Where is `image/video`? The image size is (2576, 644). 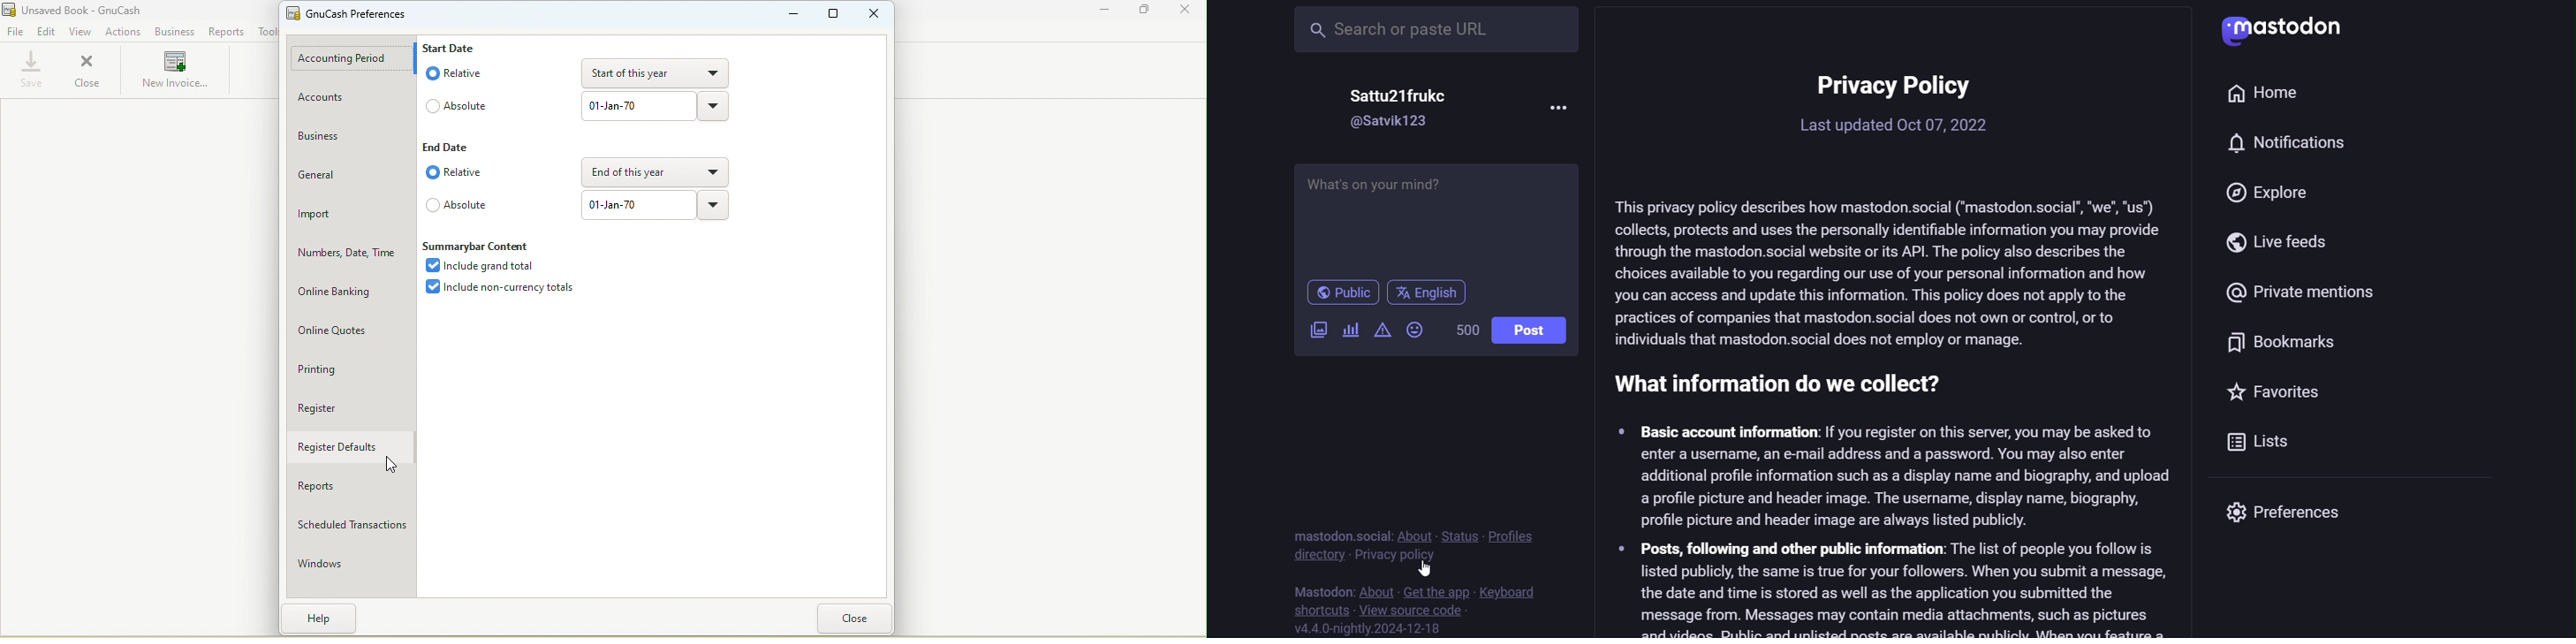 image/video is located at coordinates (1320, 331).